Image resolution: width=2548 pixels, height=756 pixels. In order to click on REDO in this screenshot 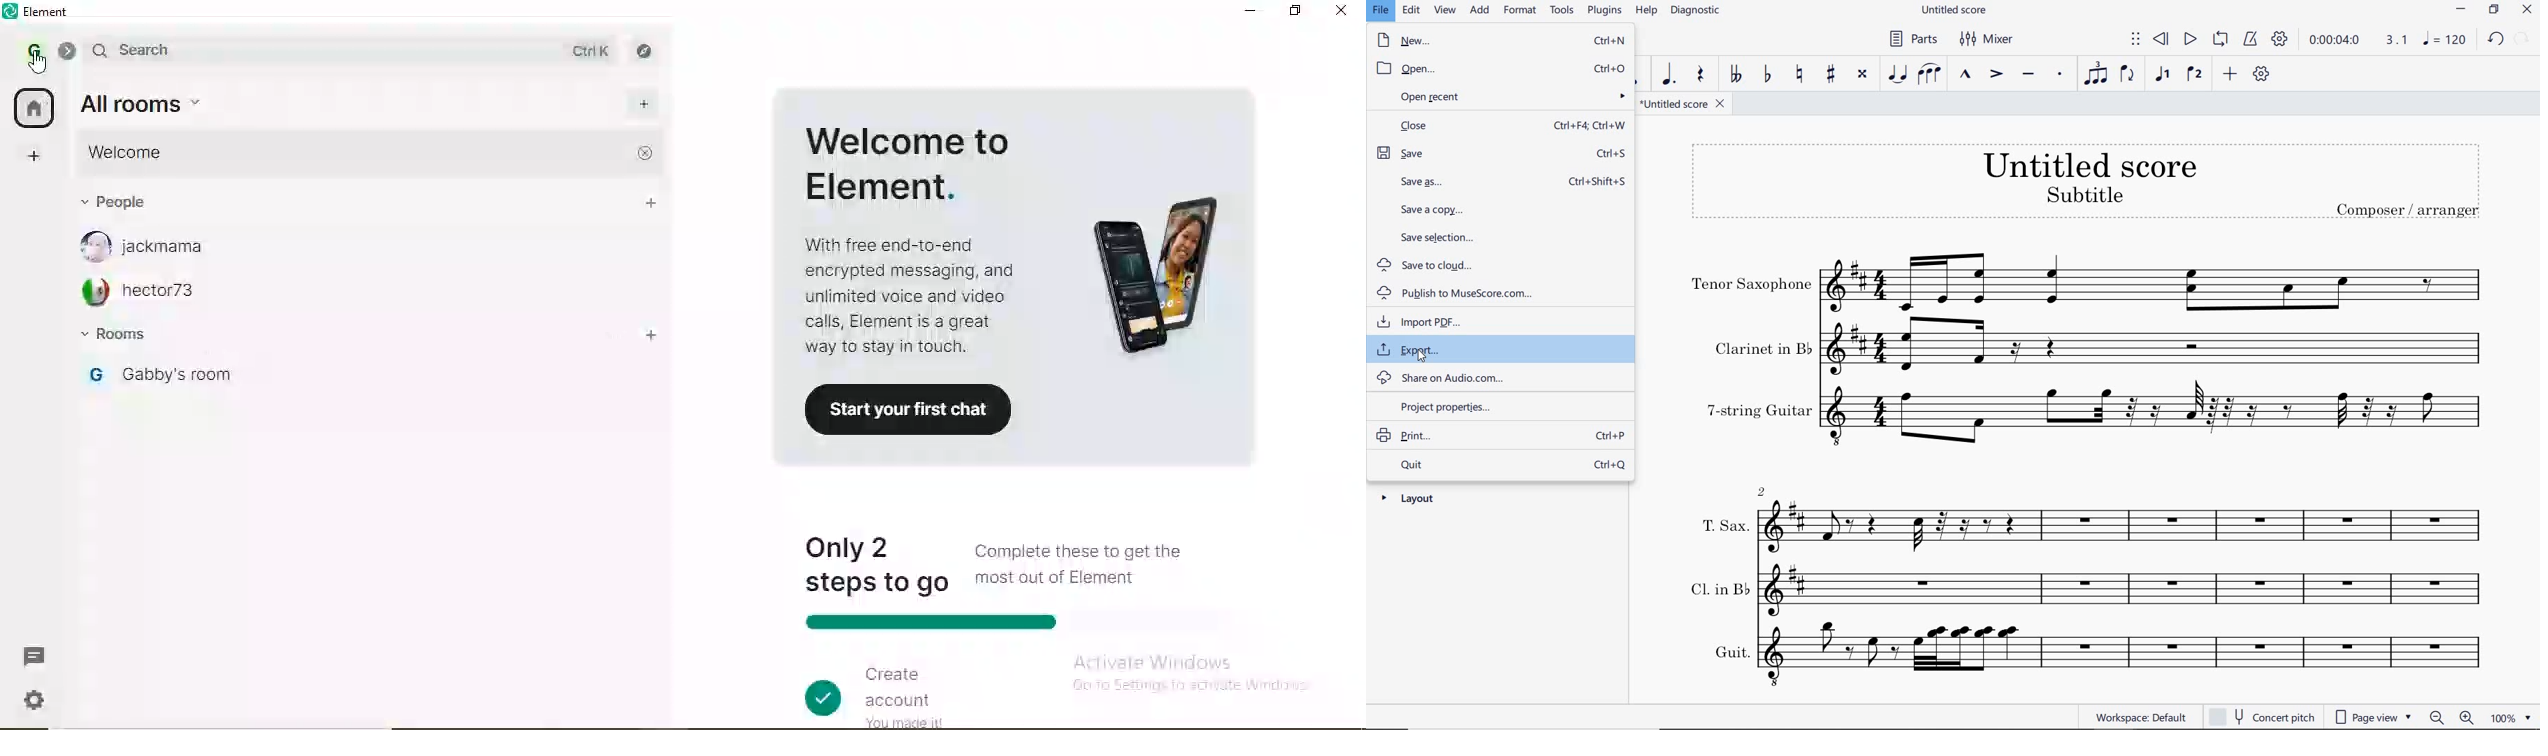, I will do `click(2523, 38)`.